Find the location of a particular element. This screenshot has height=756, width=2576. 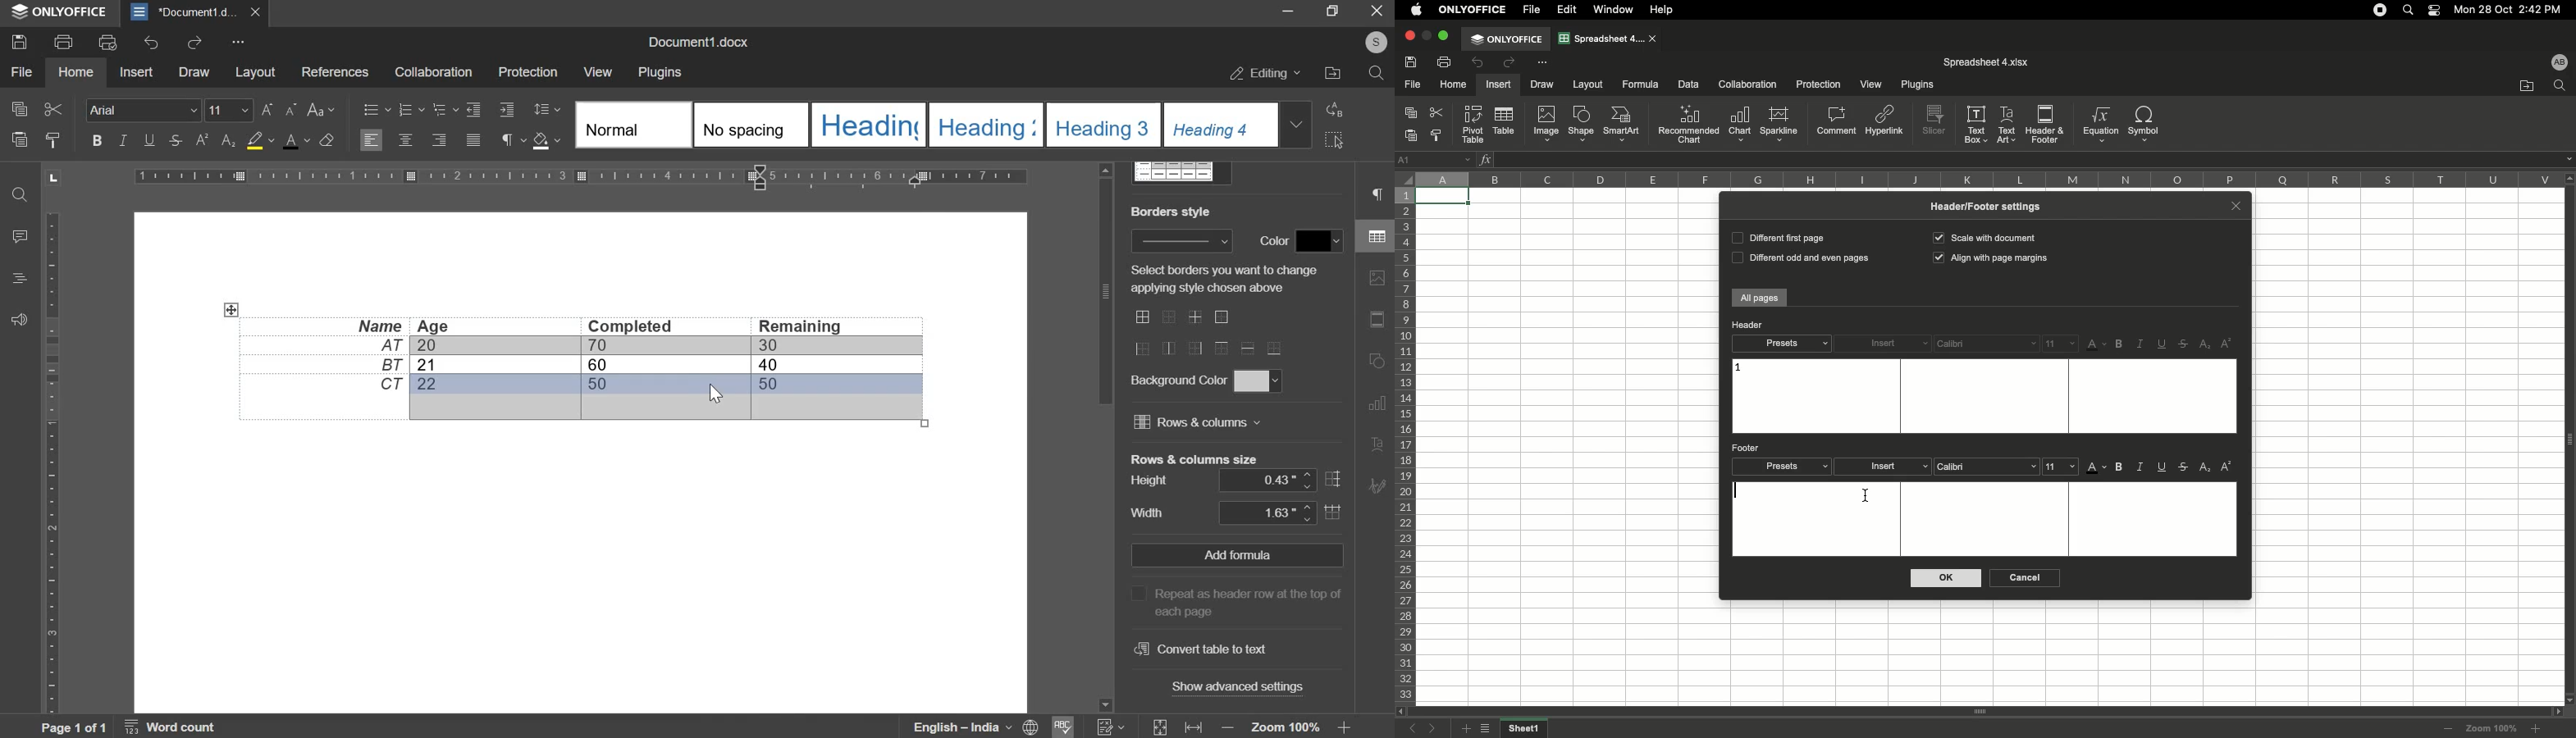

Plugins is located at coordinates (1915, 85).